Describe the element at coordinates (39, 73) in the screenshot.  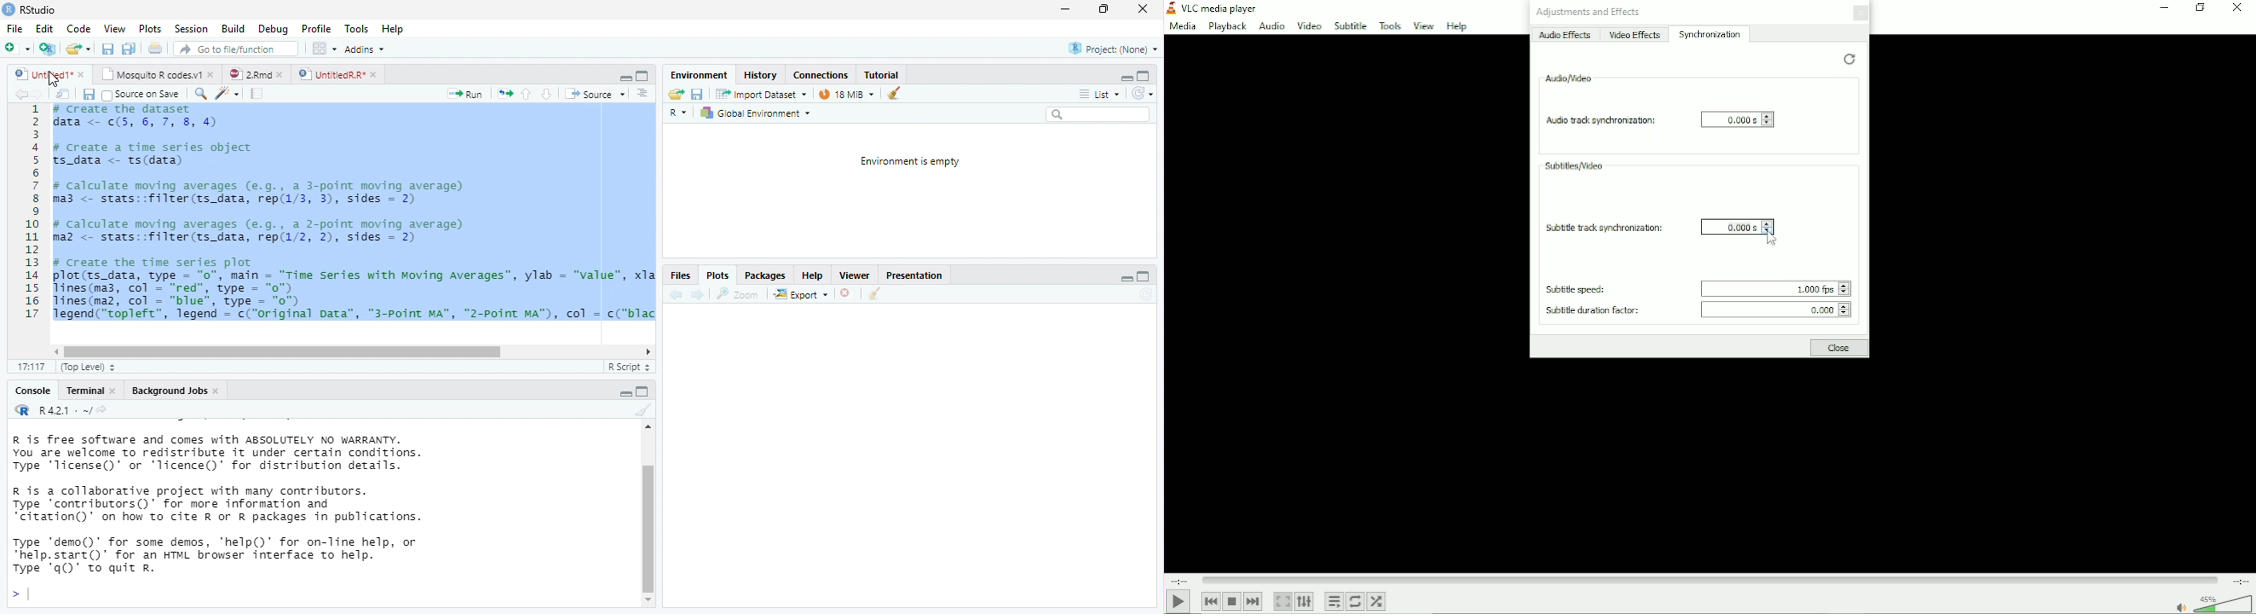
I see `untitled 1` at that location.